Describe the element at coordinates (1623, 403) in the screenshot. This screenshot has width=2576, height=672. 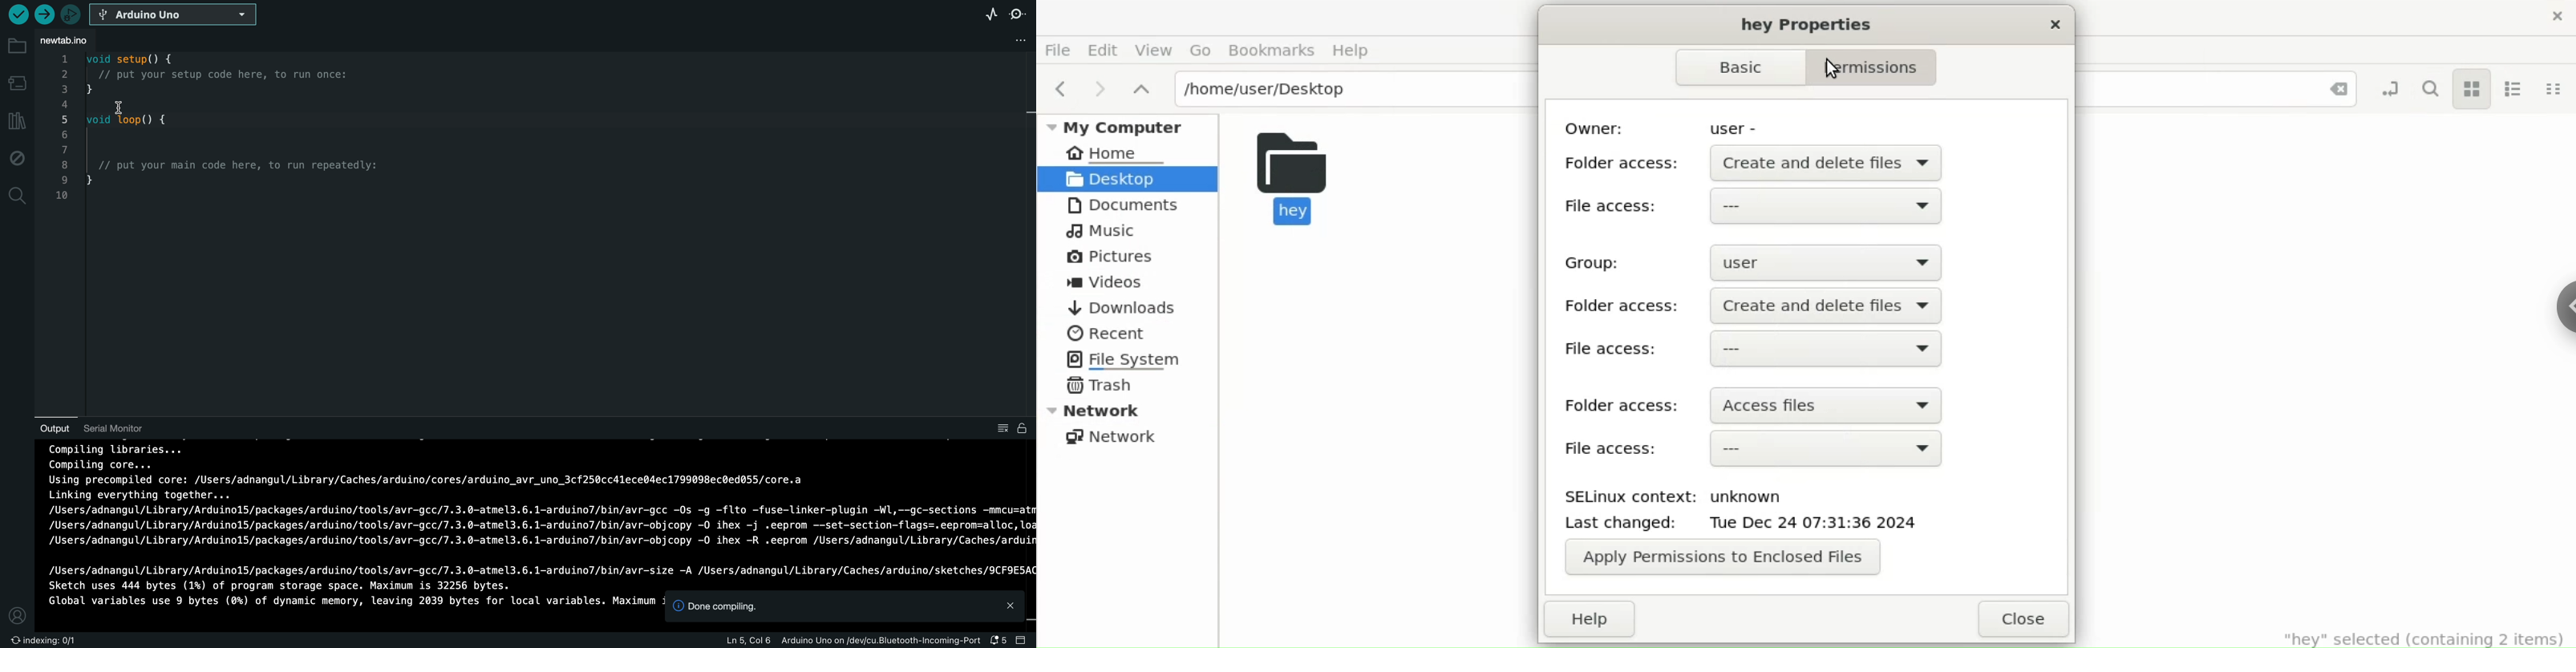
I see `folder access` at that location.